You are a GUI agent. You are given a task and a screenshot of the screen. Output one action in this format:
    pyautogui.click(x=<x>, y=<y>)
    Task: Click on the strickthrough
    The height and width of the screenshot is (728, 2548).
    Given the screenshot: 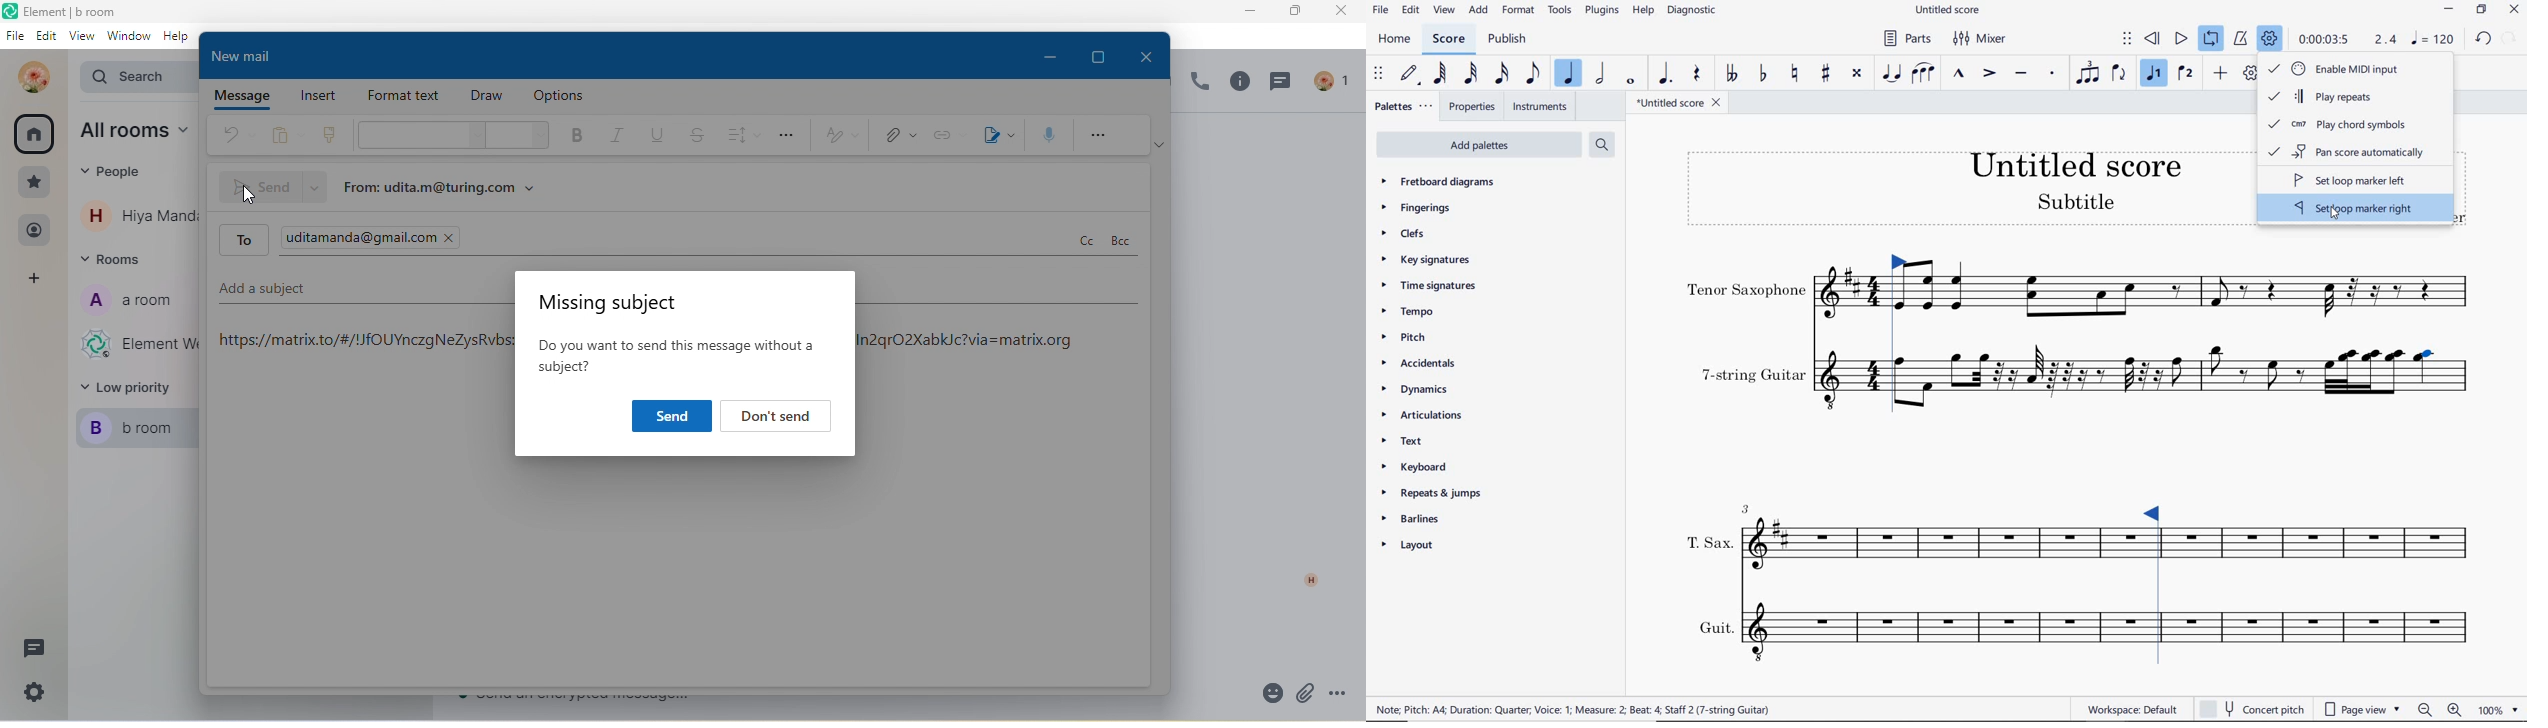 What is the action you would take?
    pyautogui.click(x=698, y=136)
    